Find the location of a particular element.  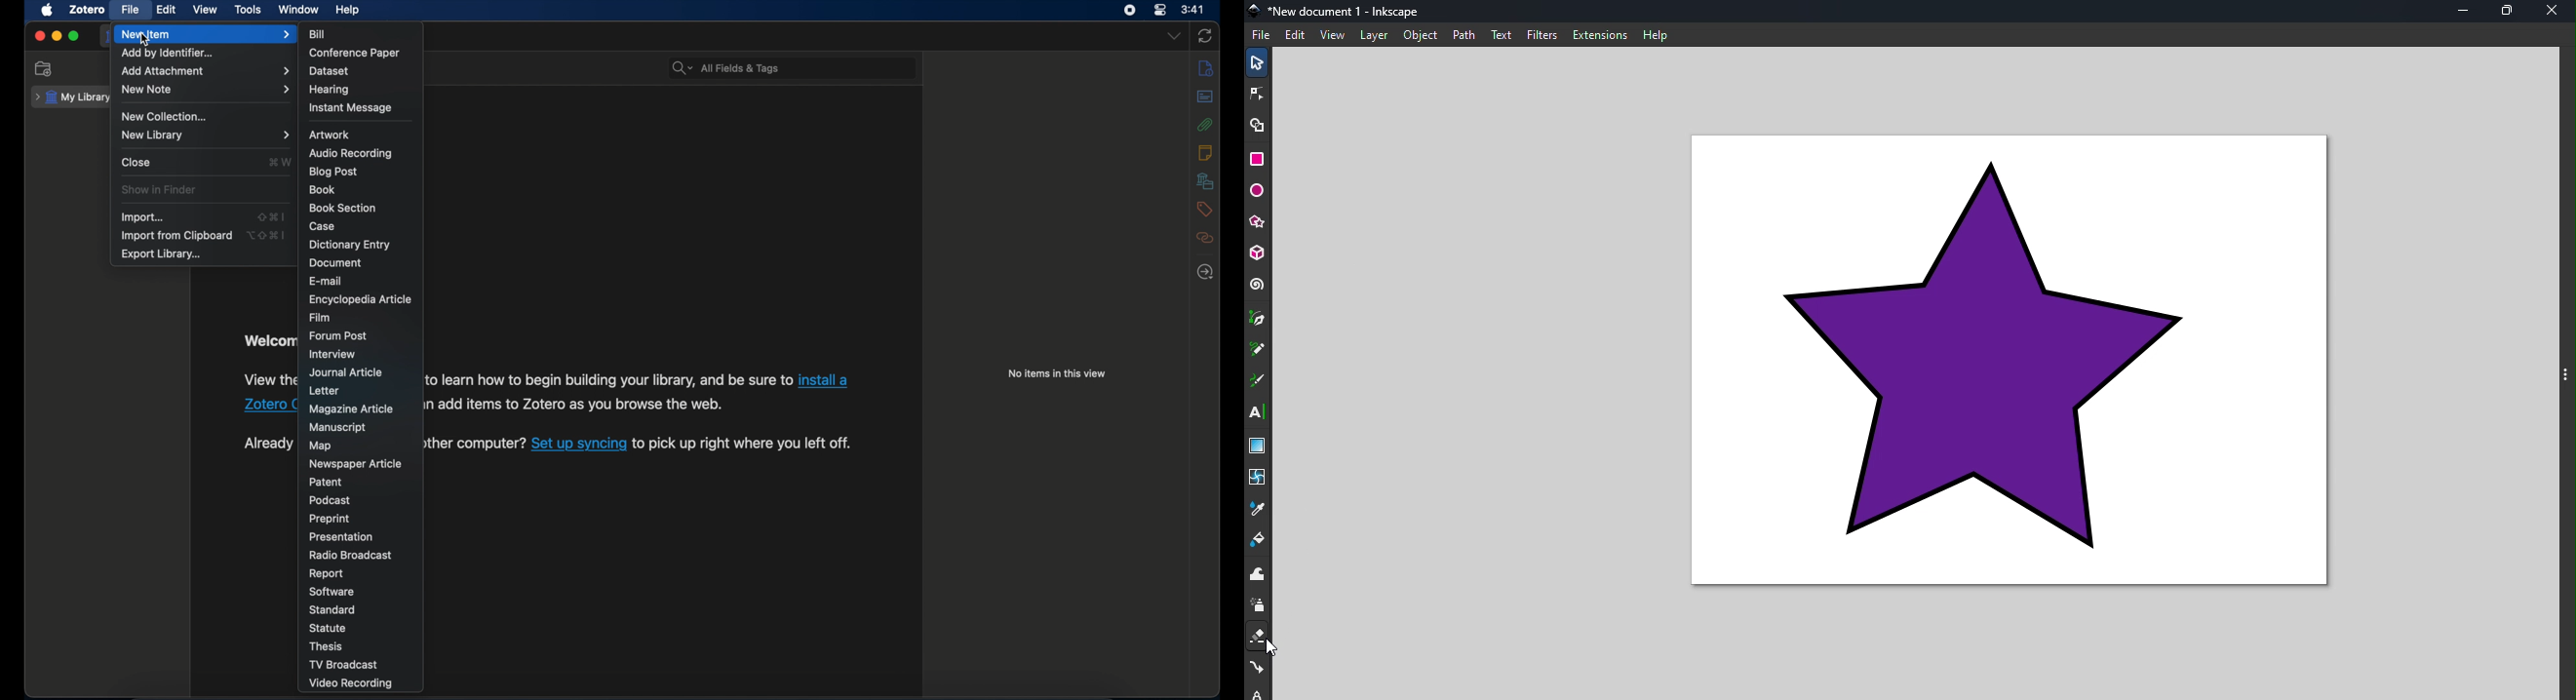

zotero is located at coordinates (88, 10).